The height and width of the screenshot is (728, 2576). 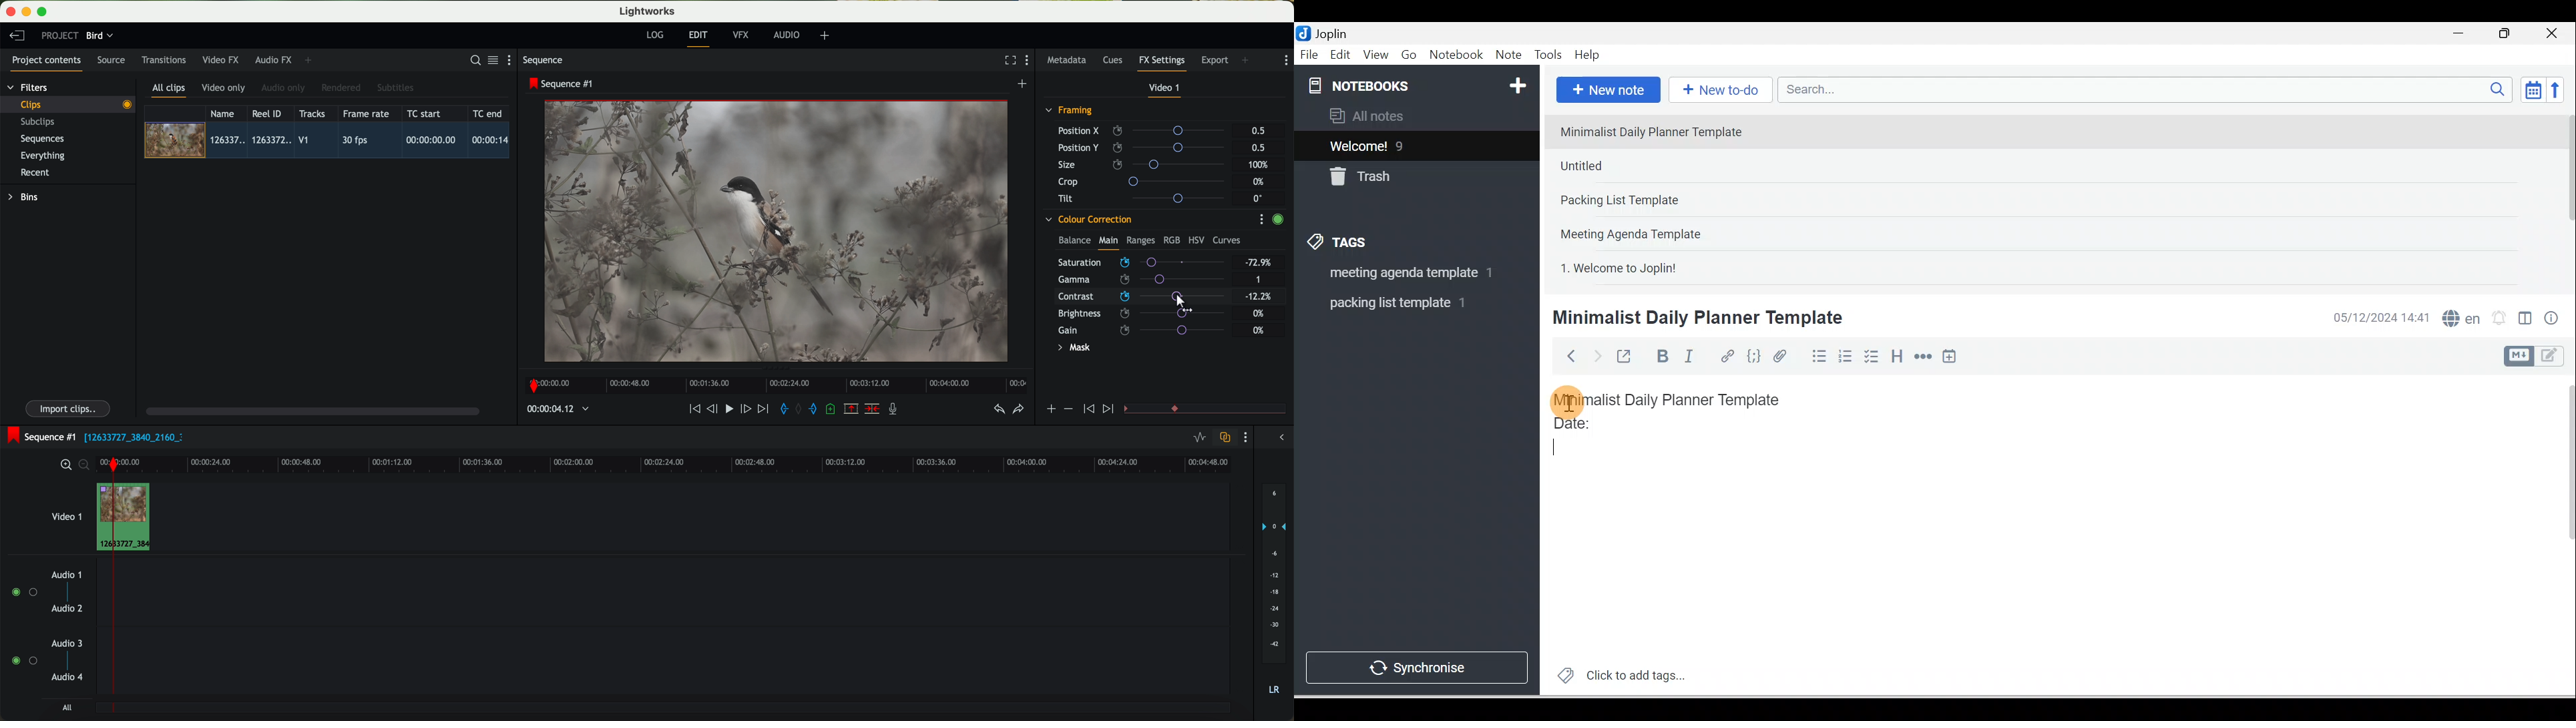 I want to click on 73.8%, so click(x=1259, y=263).